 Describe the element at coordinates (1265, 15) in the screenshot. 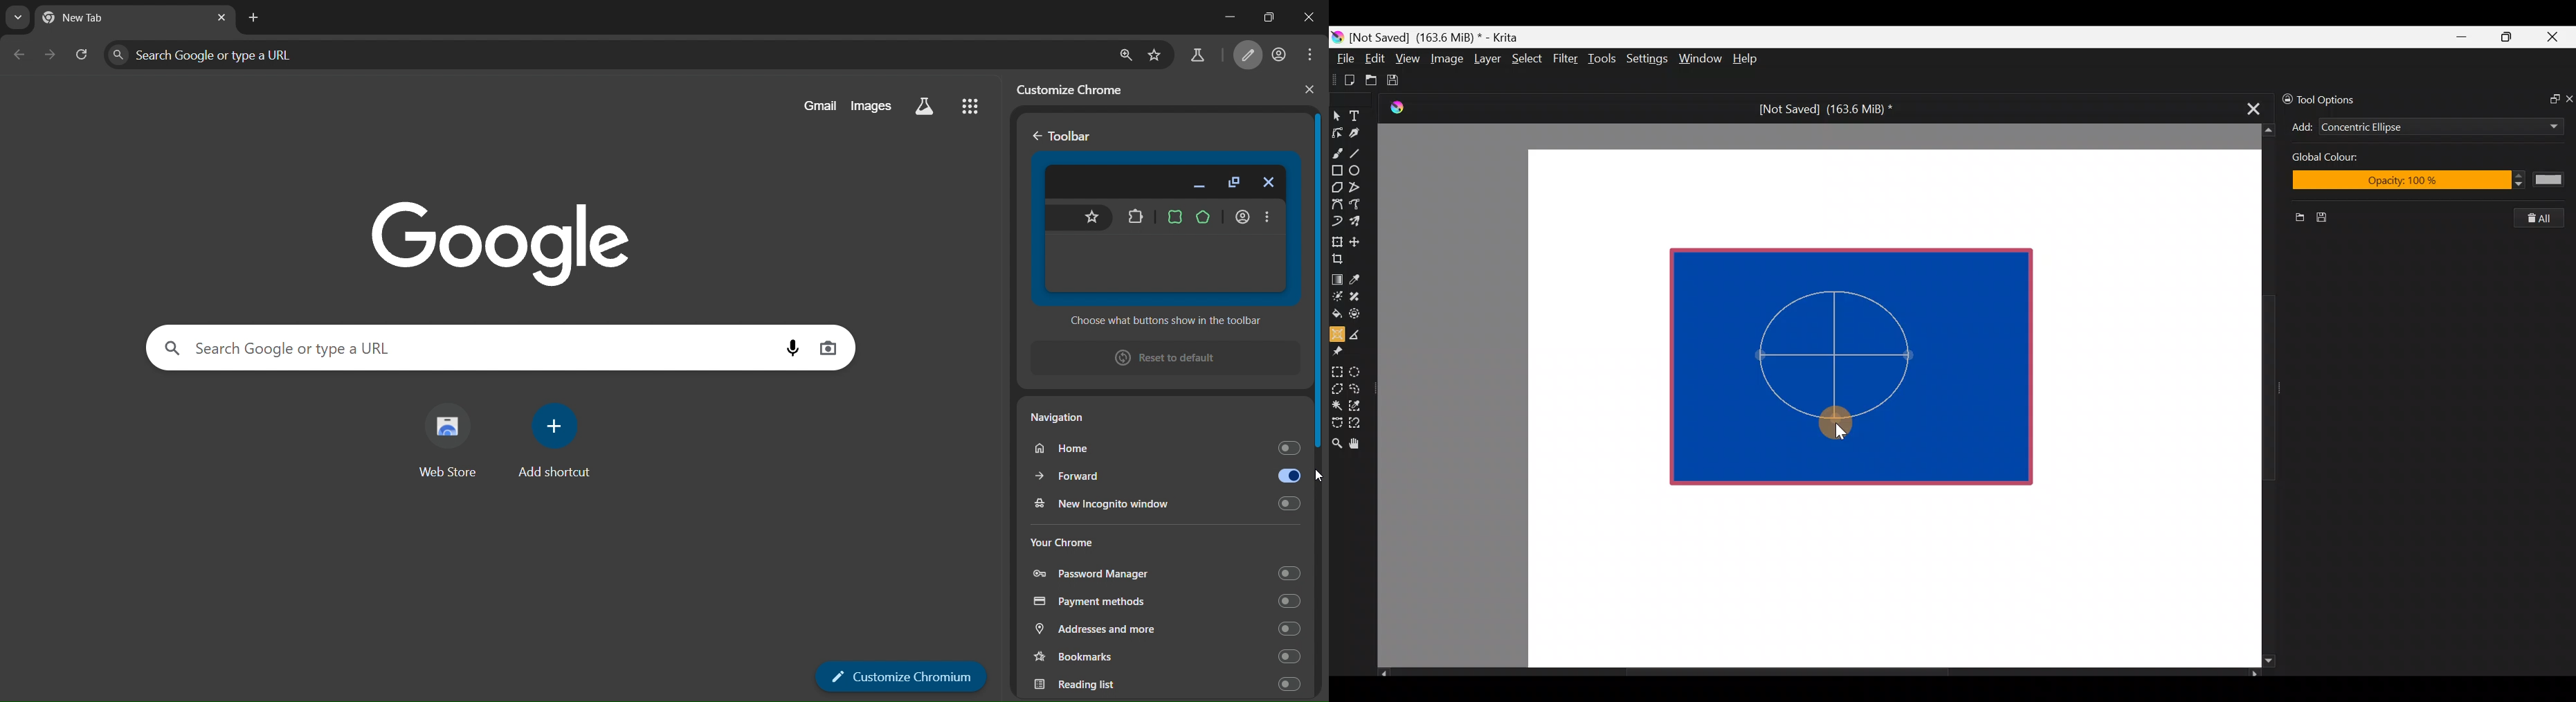

I see `restore down` at that location.